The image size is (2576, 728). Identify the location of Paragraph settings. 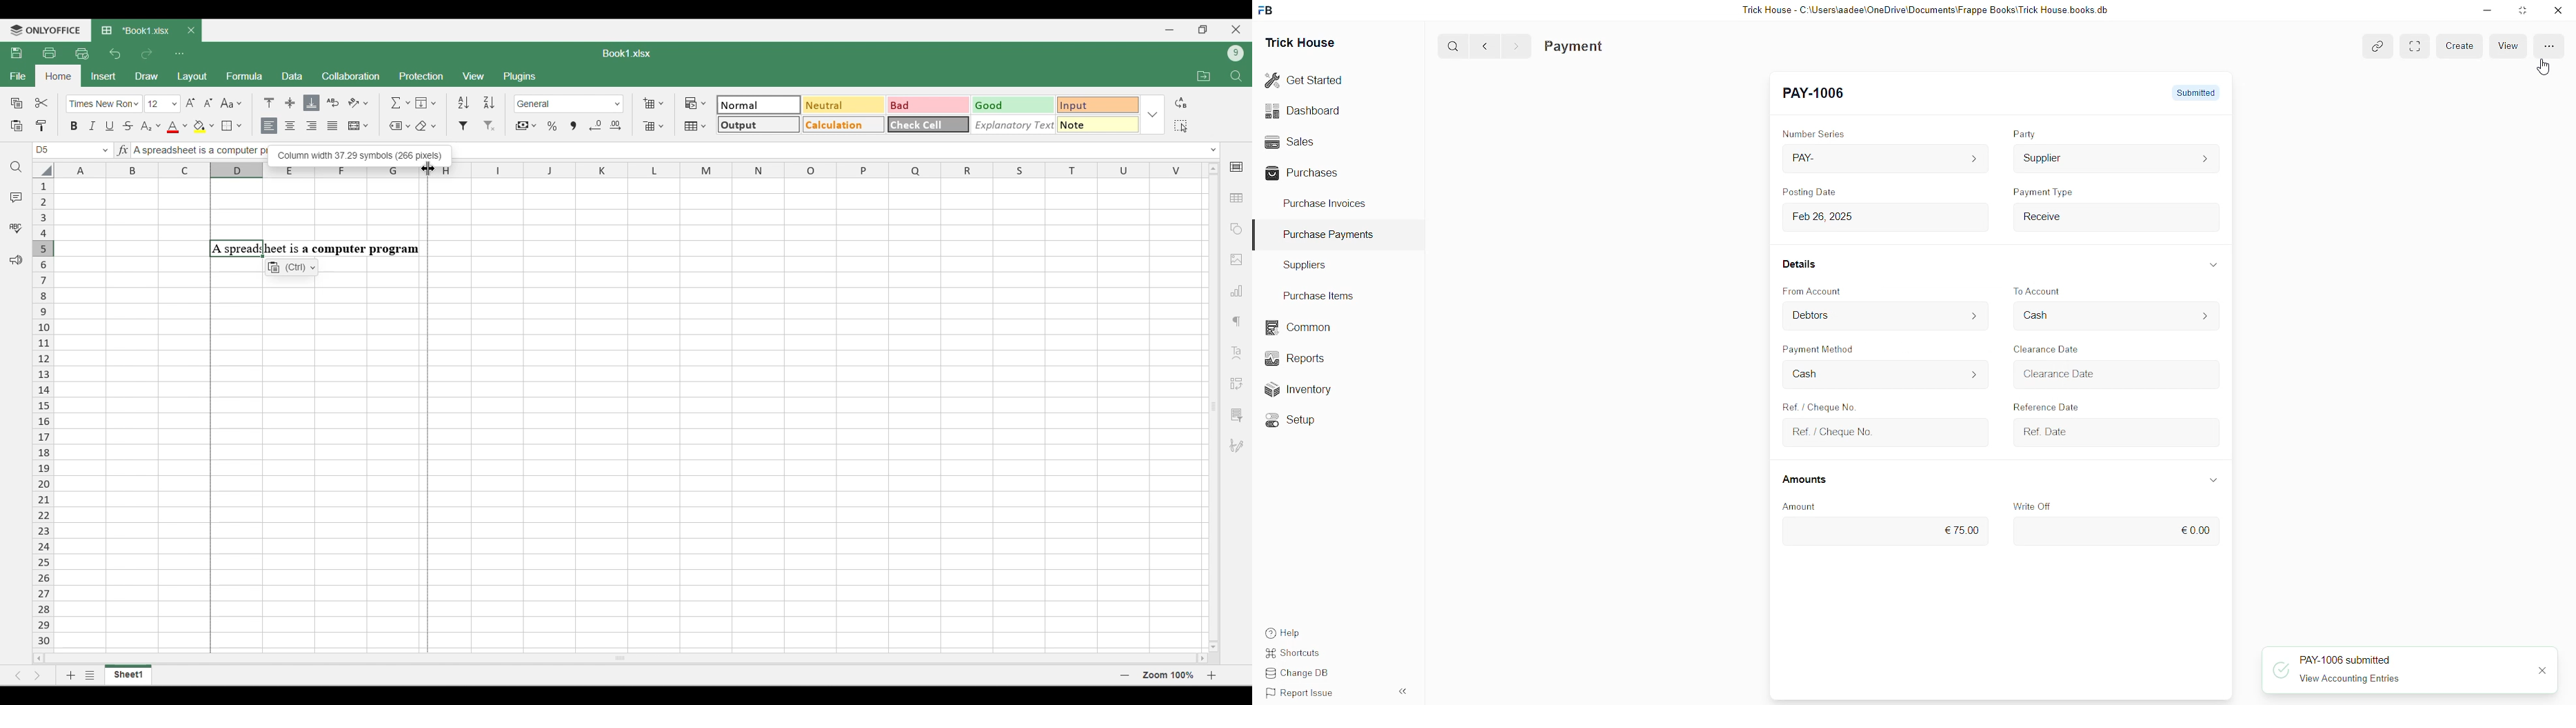
(1237, 322).